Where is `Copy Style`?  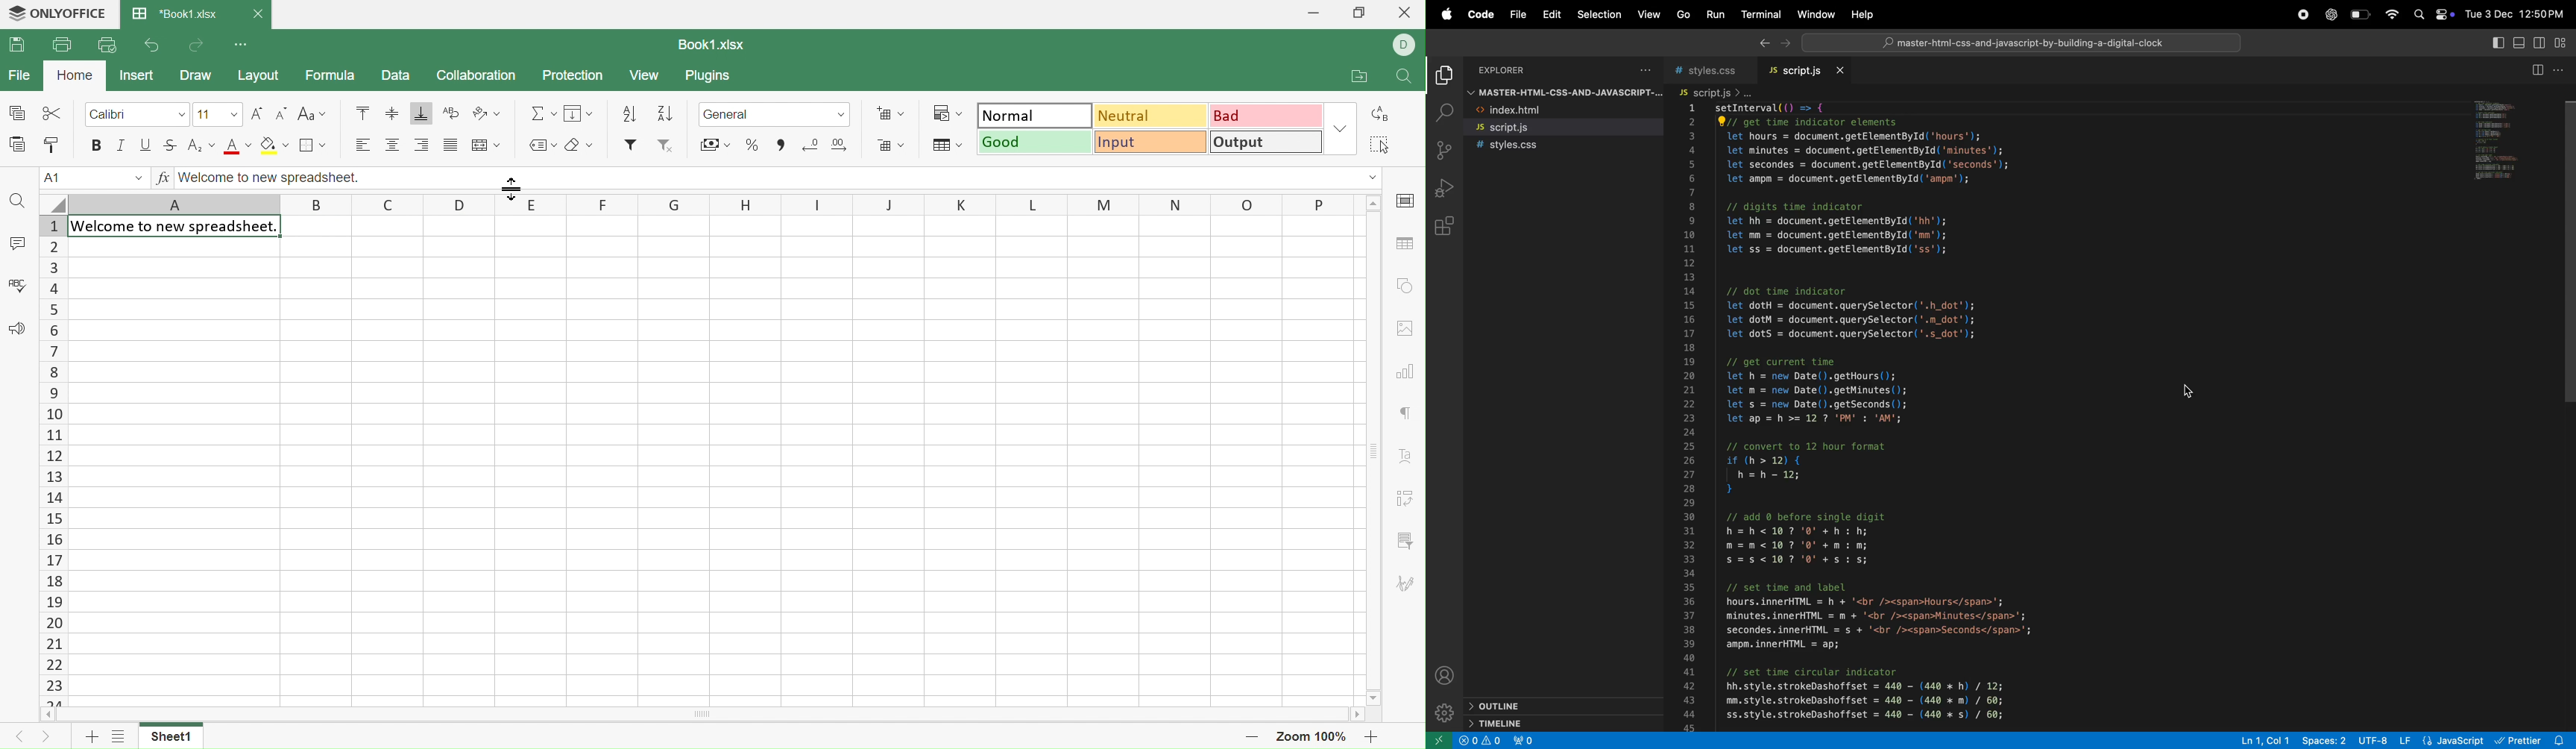 Copy Style is located at coordinates (54, 145).